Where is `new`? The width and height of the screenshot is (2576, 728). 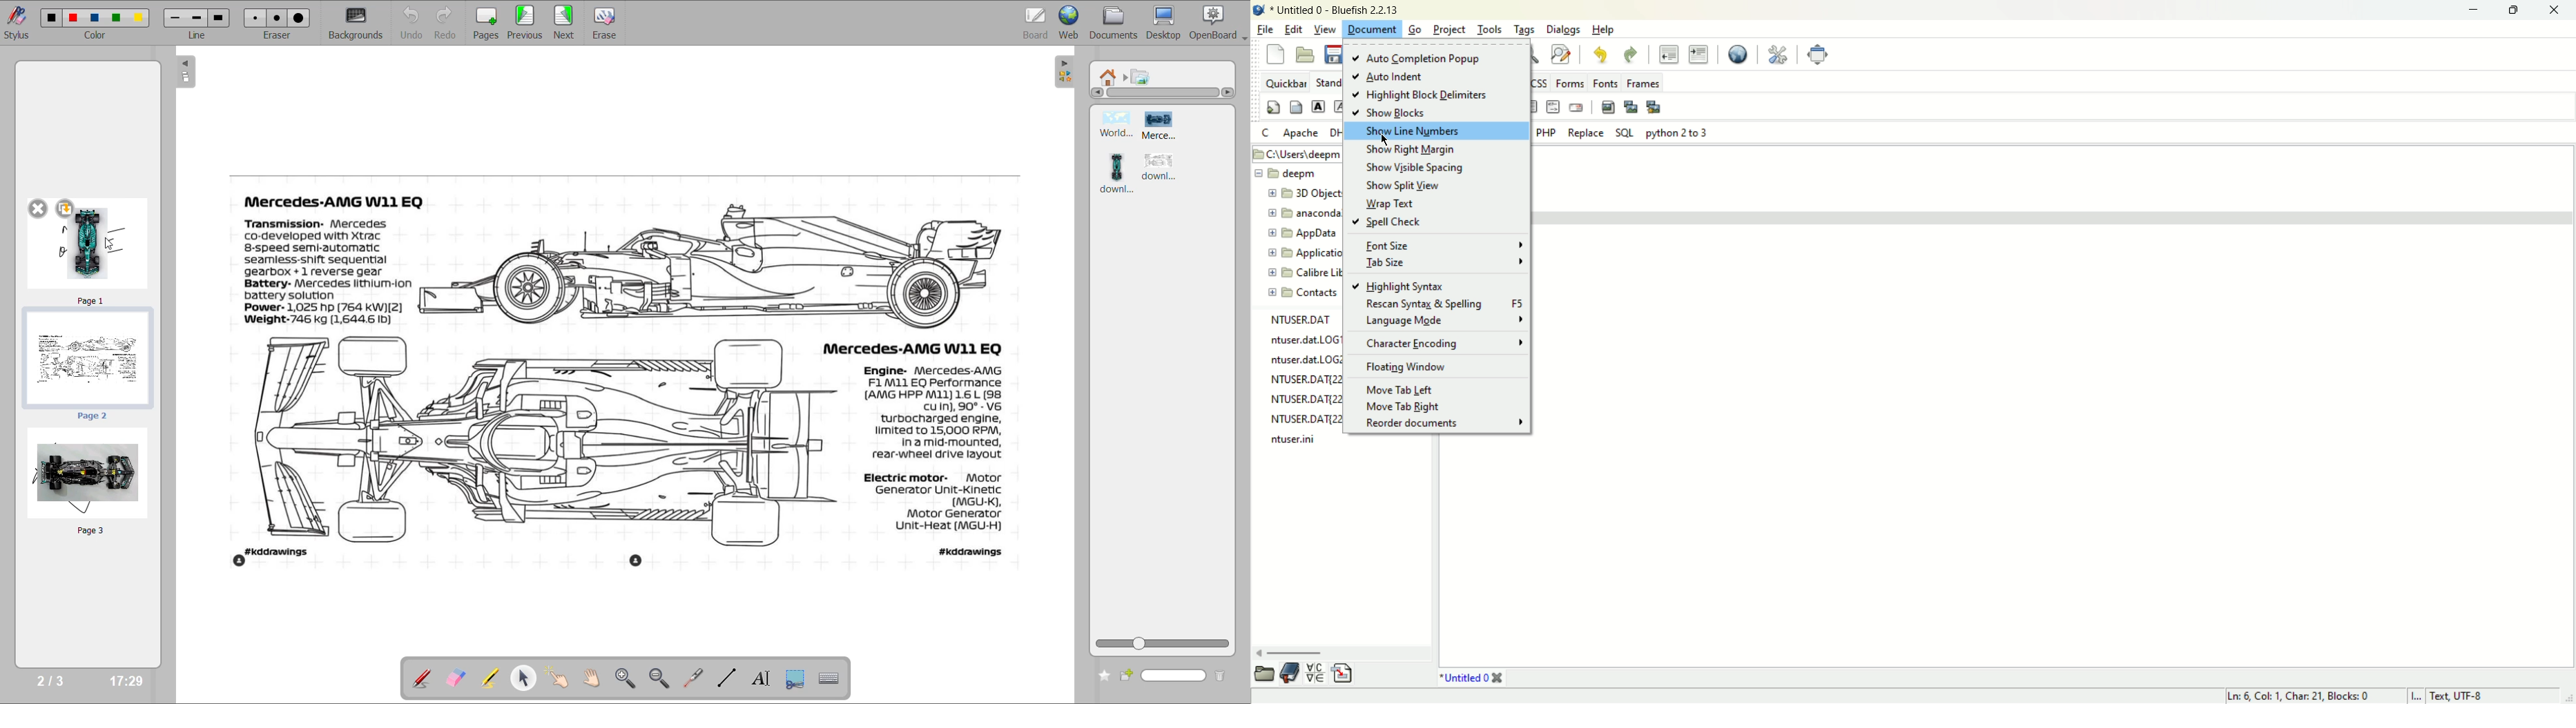 new is located at coordinates (1277, 53).